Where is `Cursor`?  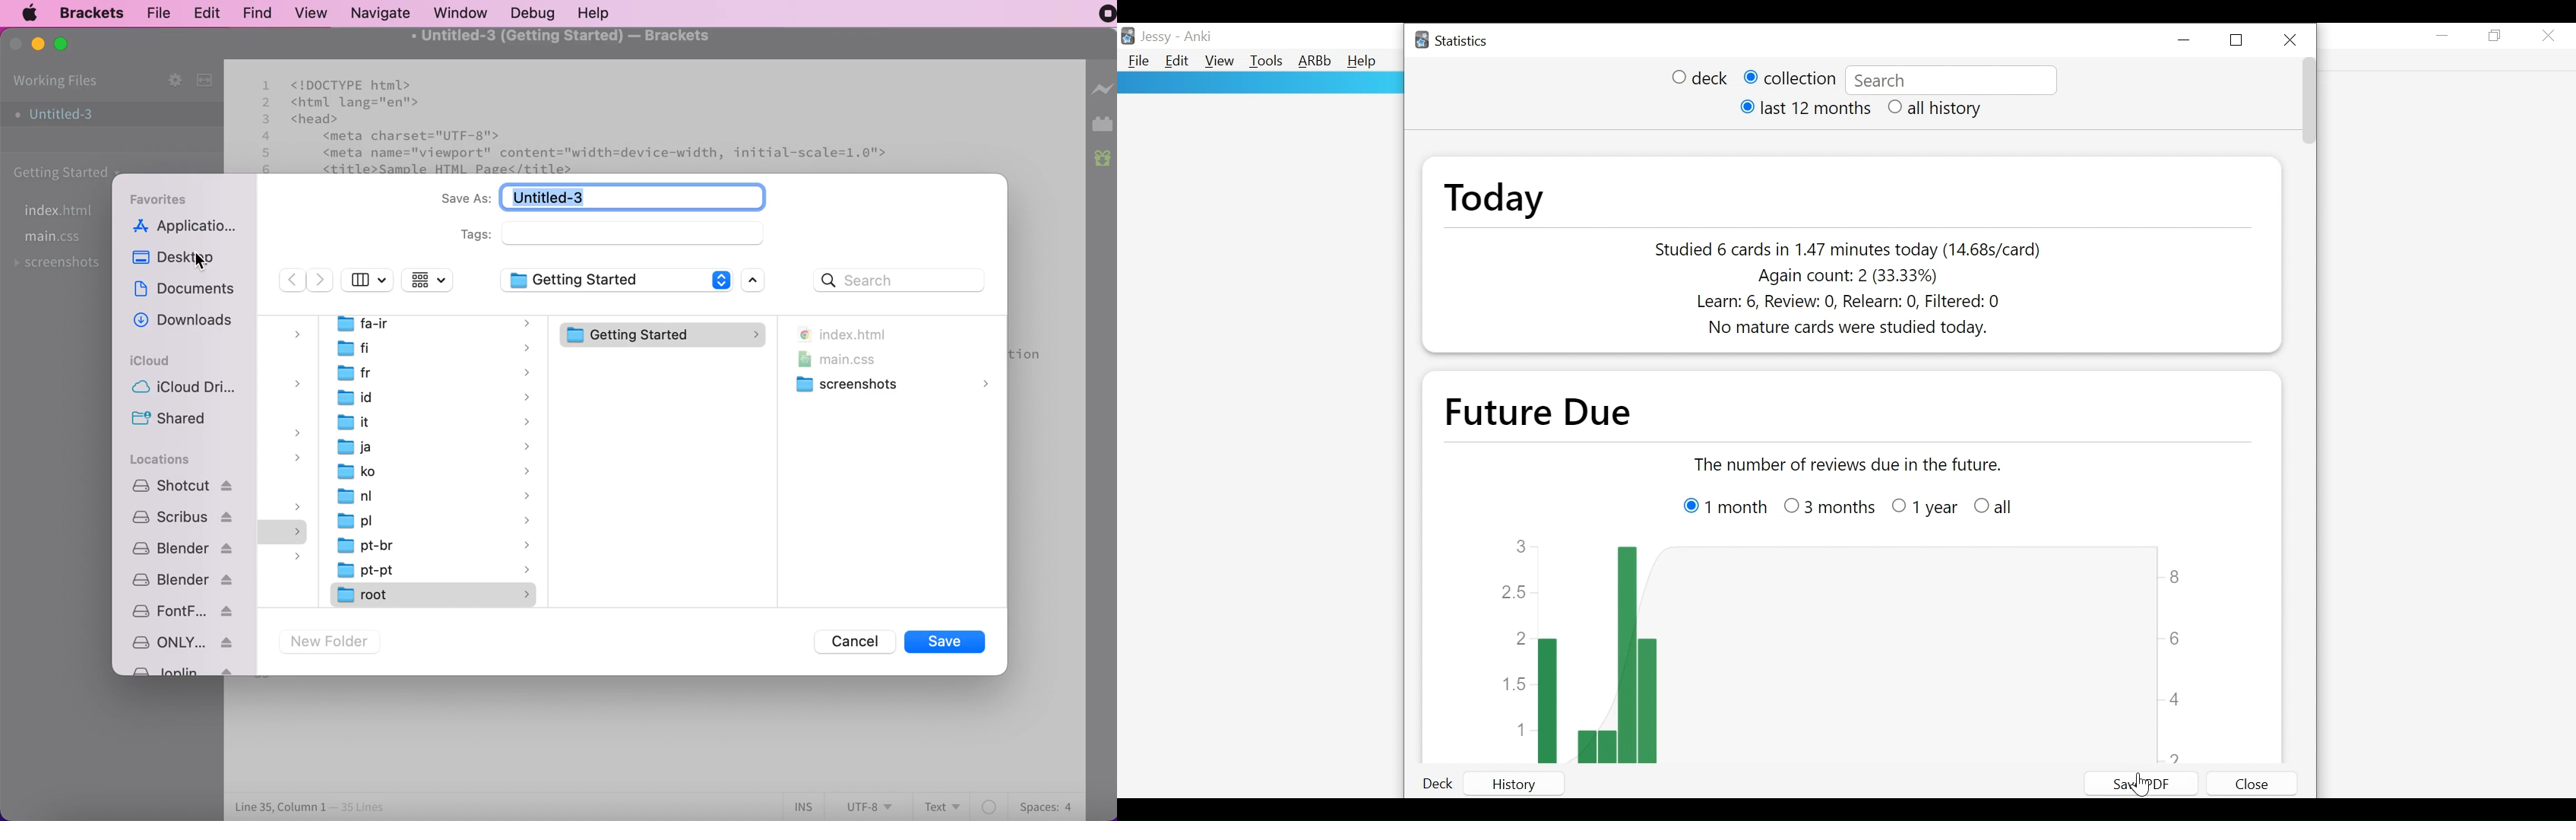
Cursor is located at coordinates (2147, 785).